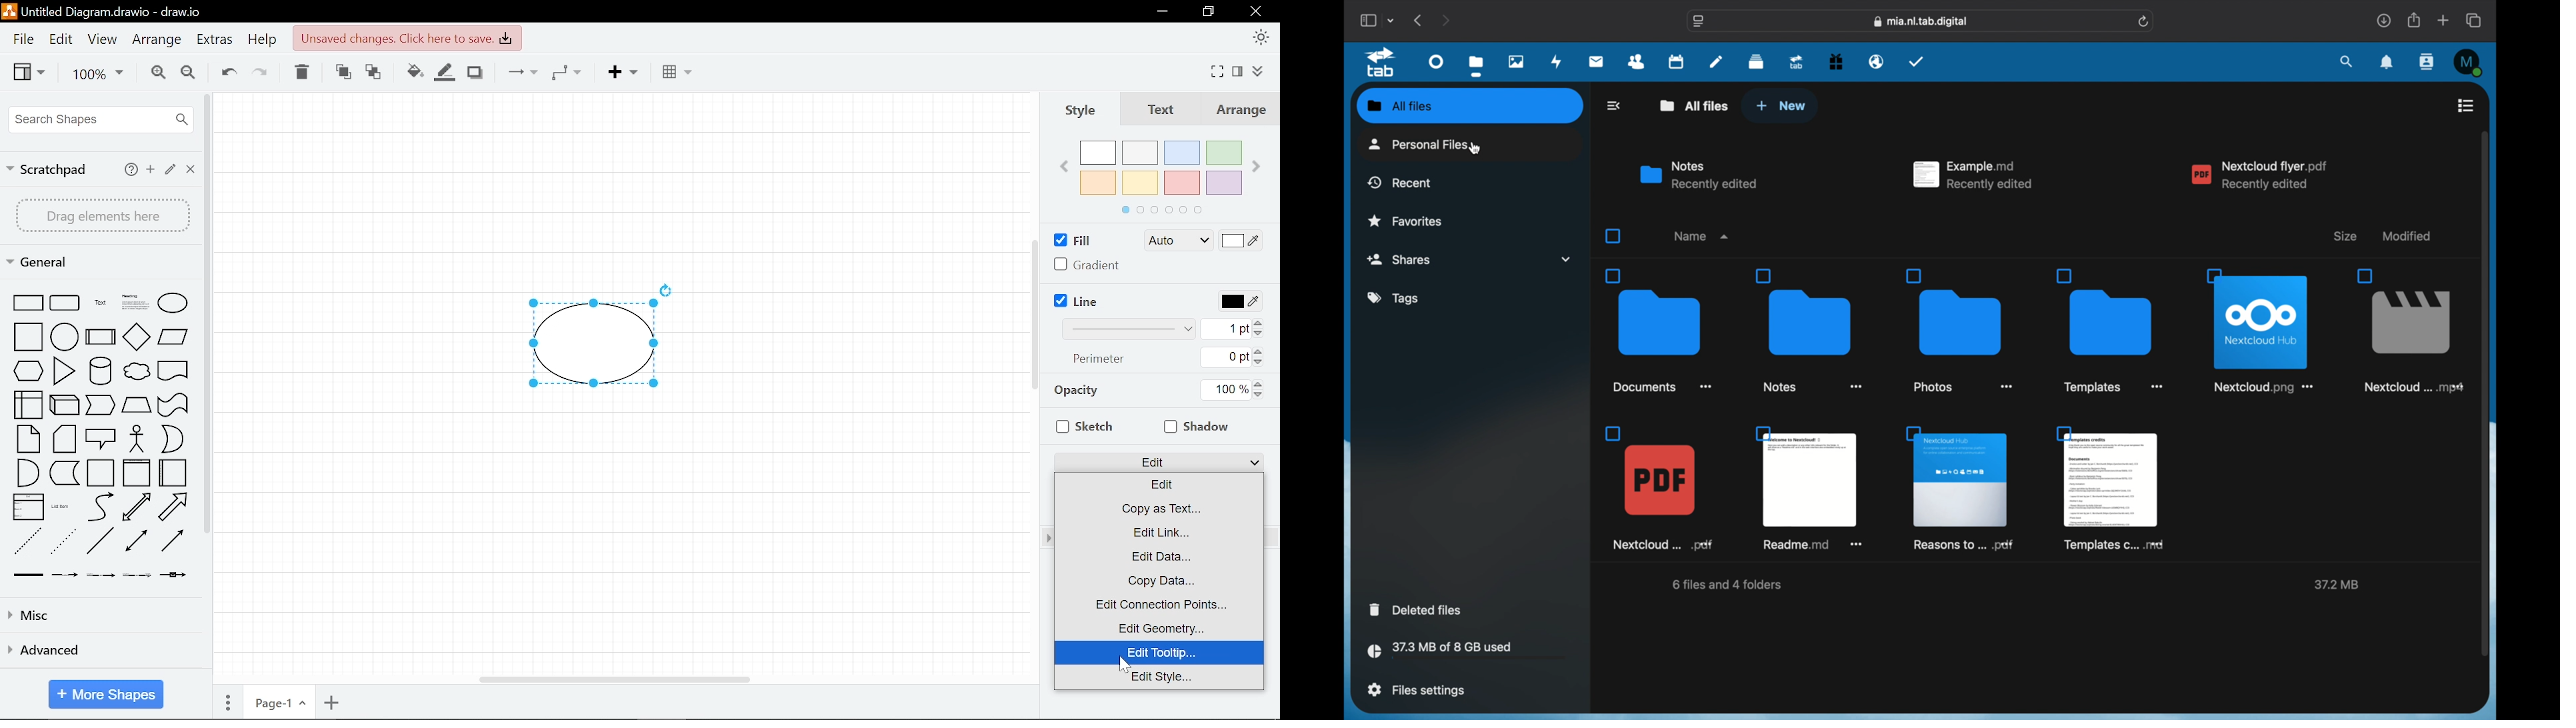  Describe the element at coordinates (474, 72) in the screenshot. I see `Shadow` at that location.